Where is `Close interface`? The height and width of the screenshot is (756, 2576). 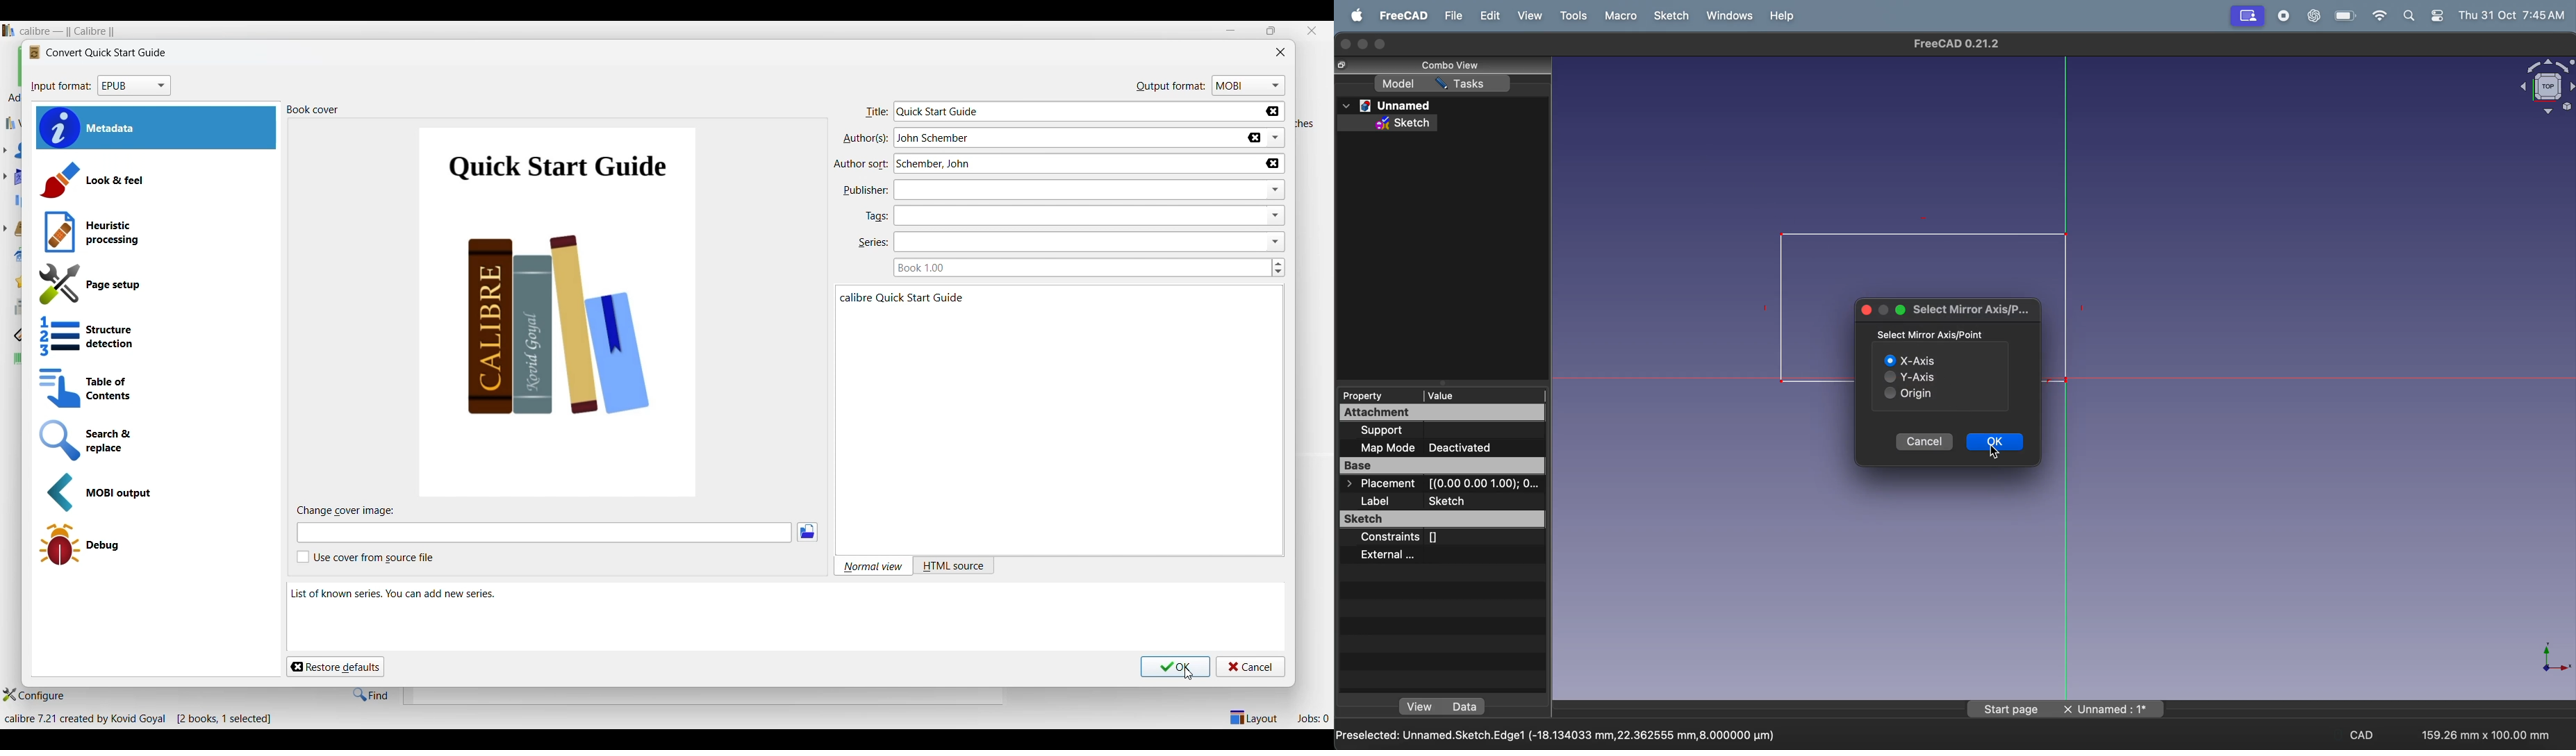
Close interface is located at coordinates (1312, 31).